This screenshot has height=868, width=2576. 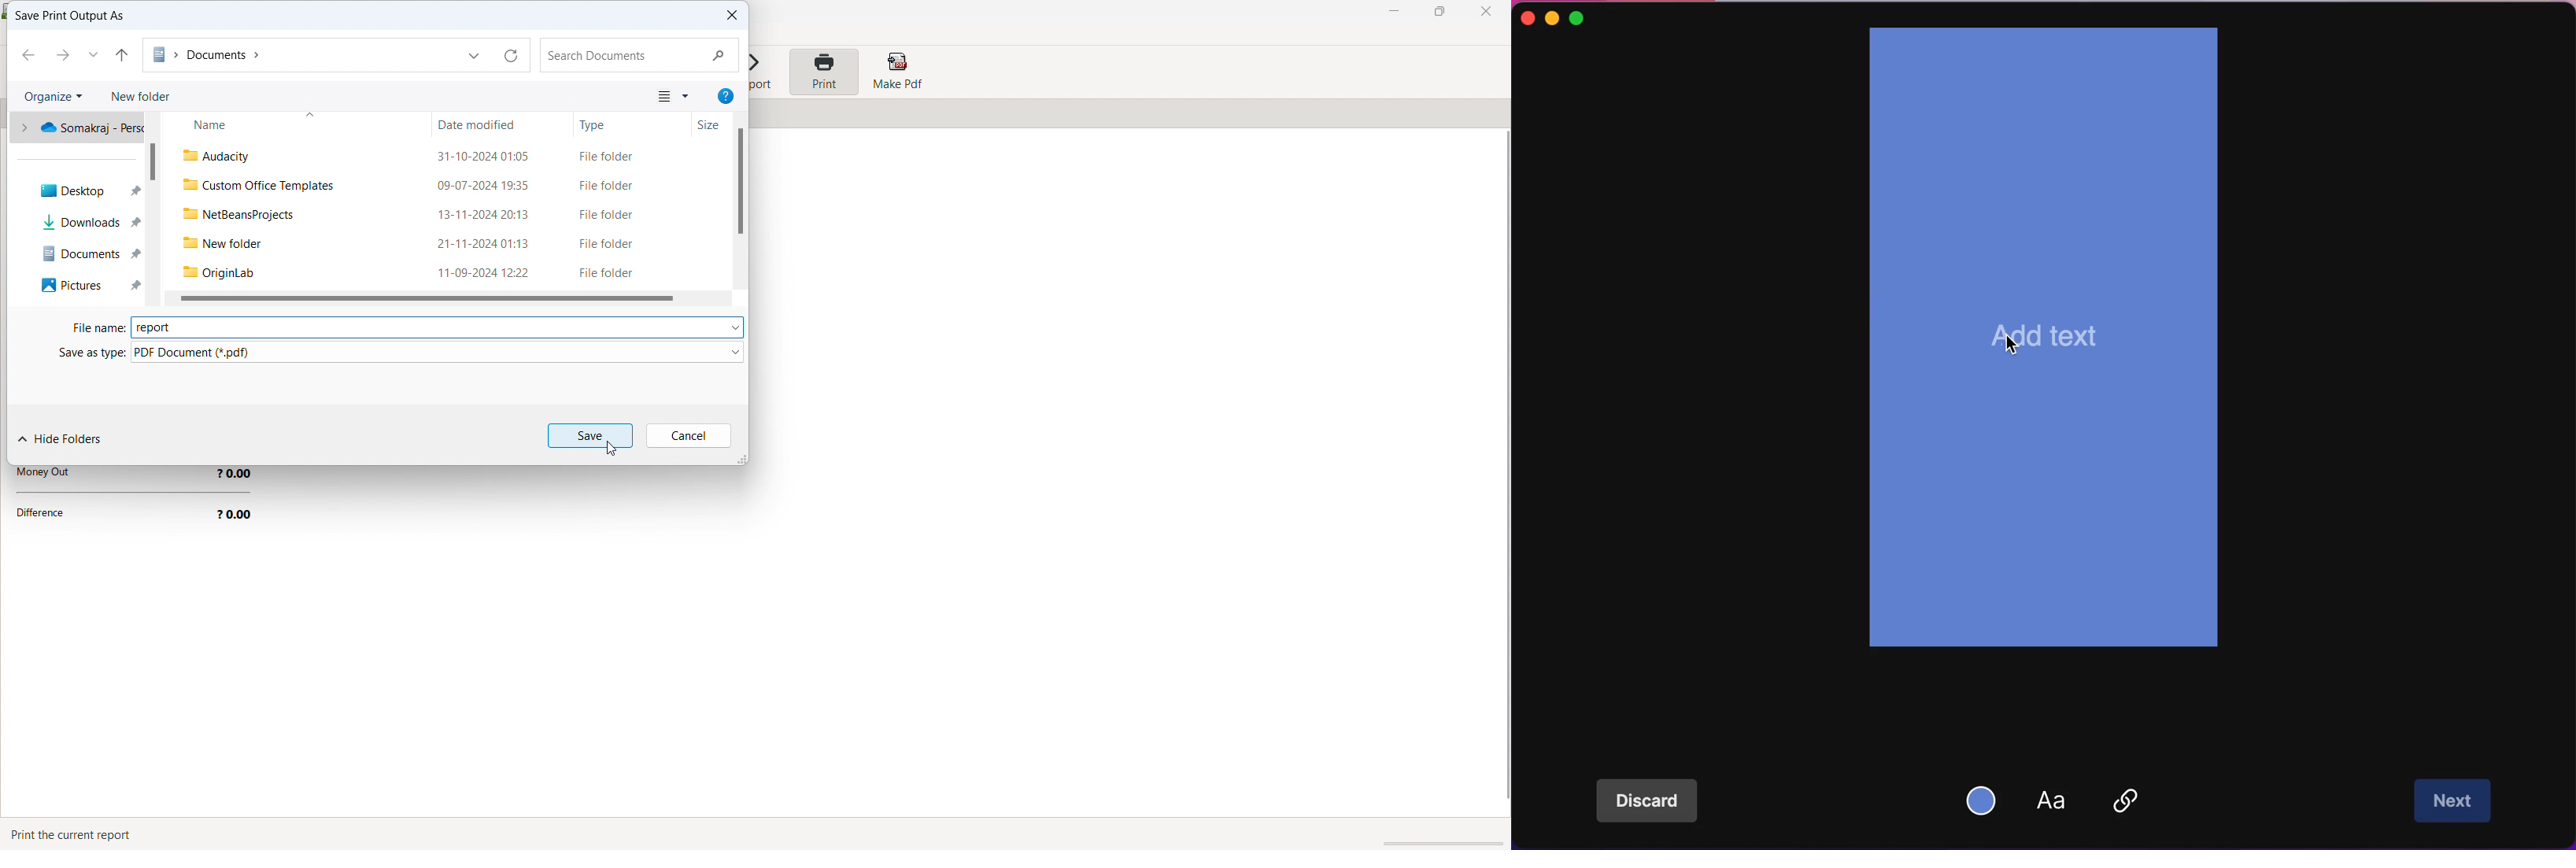 I want to click on close, so click(x=1526, y=19).